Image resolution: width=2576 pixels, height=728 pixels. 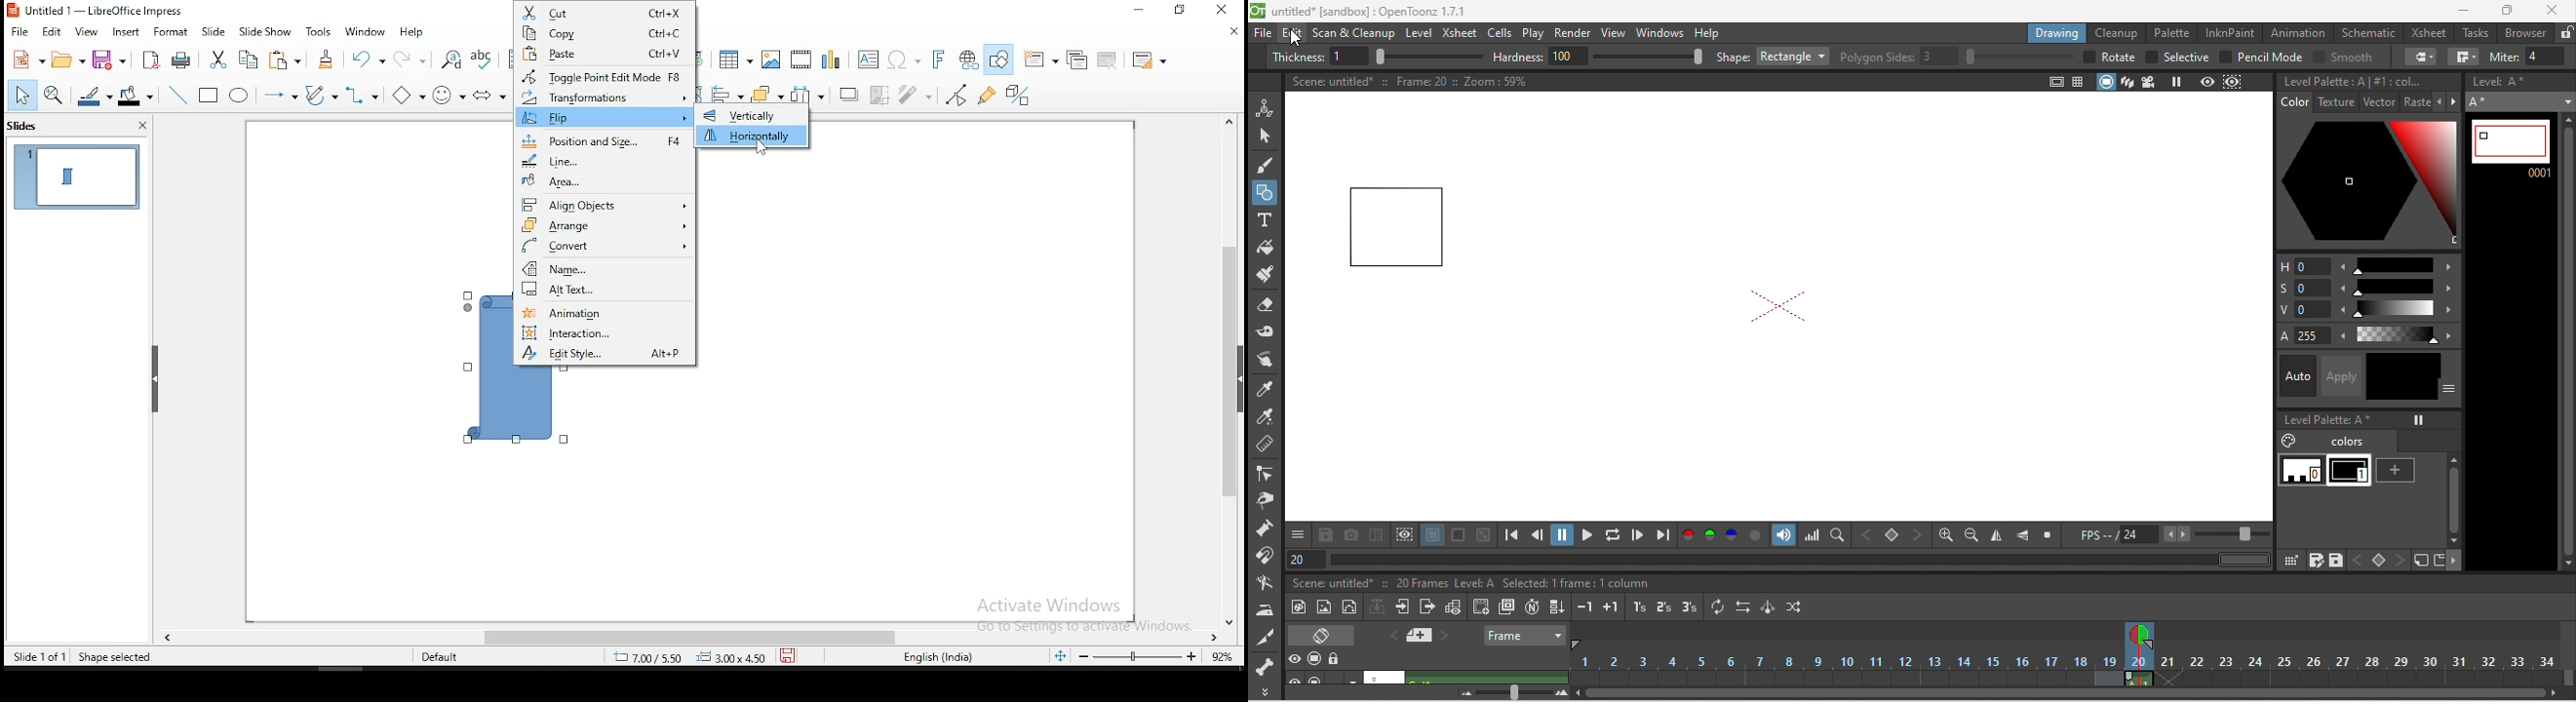 What do you see at coordinates (1613, 33) in the screenshot?
I see `view` at bounding box center [1613, 33].